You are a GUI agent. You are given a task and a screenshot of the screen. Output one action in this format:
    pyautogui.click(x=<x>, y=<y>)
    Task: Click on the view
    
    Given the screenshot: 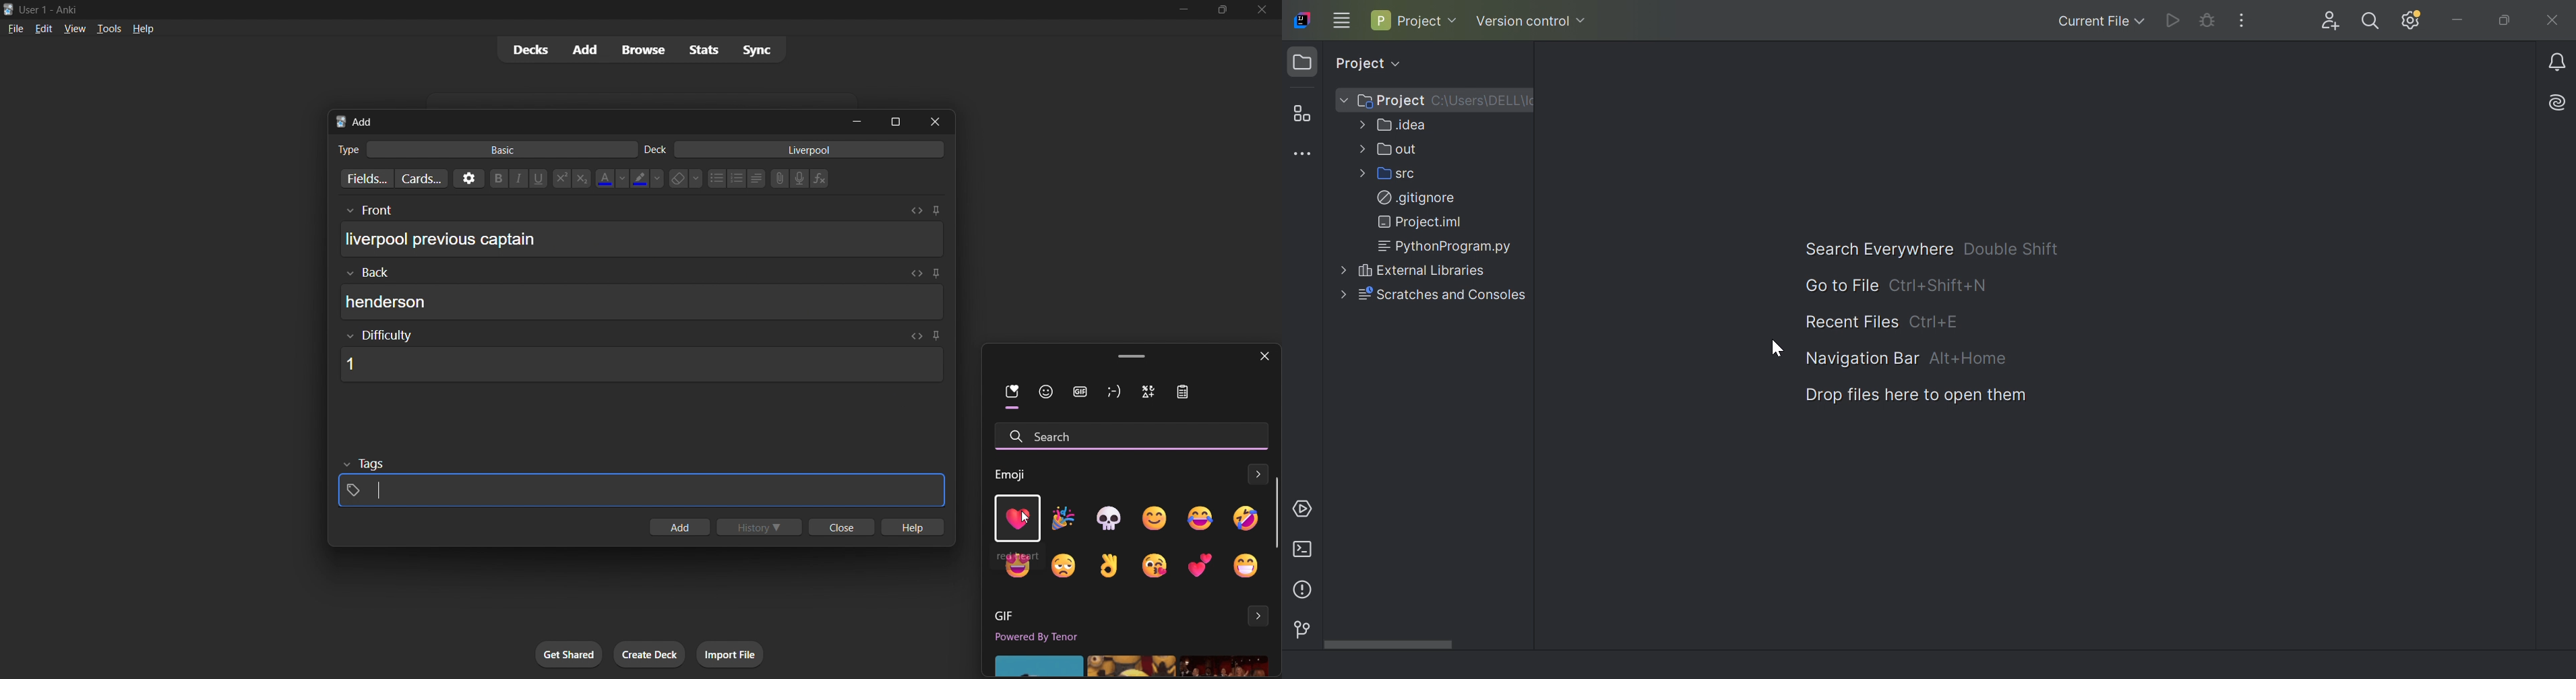 What is the action you would take?
    pyautogui.click(x=74, y=28)
    